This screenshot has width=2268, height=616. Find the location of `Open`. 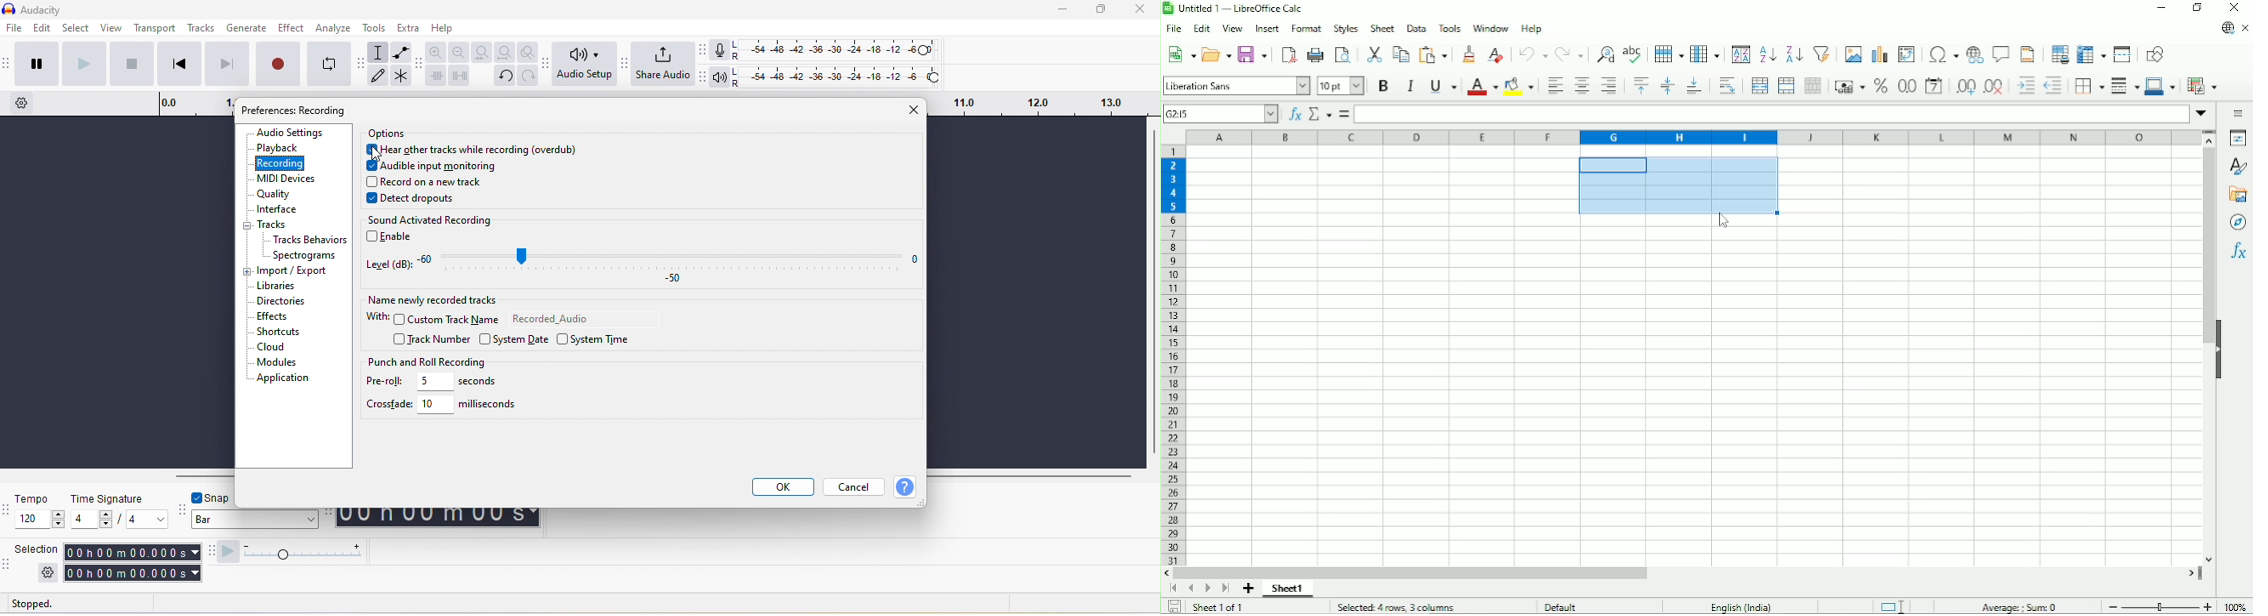

Open is located at coordinates (1216, 54).